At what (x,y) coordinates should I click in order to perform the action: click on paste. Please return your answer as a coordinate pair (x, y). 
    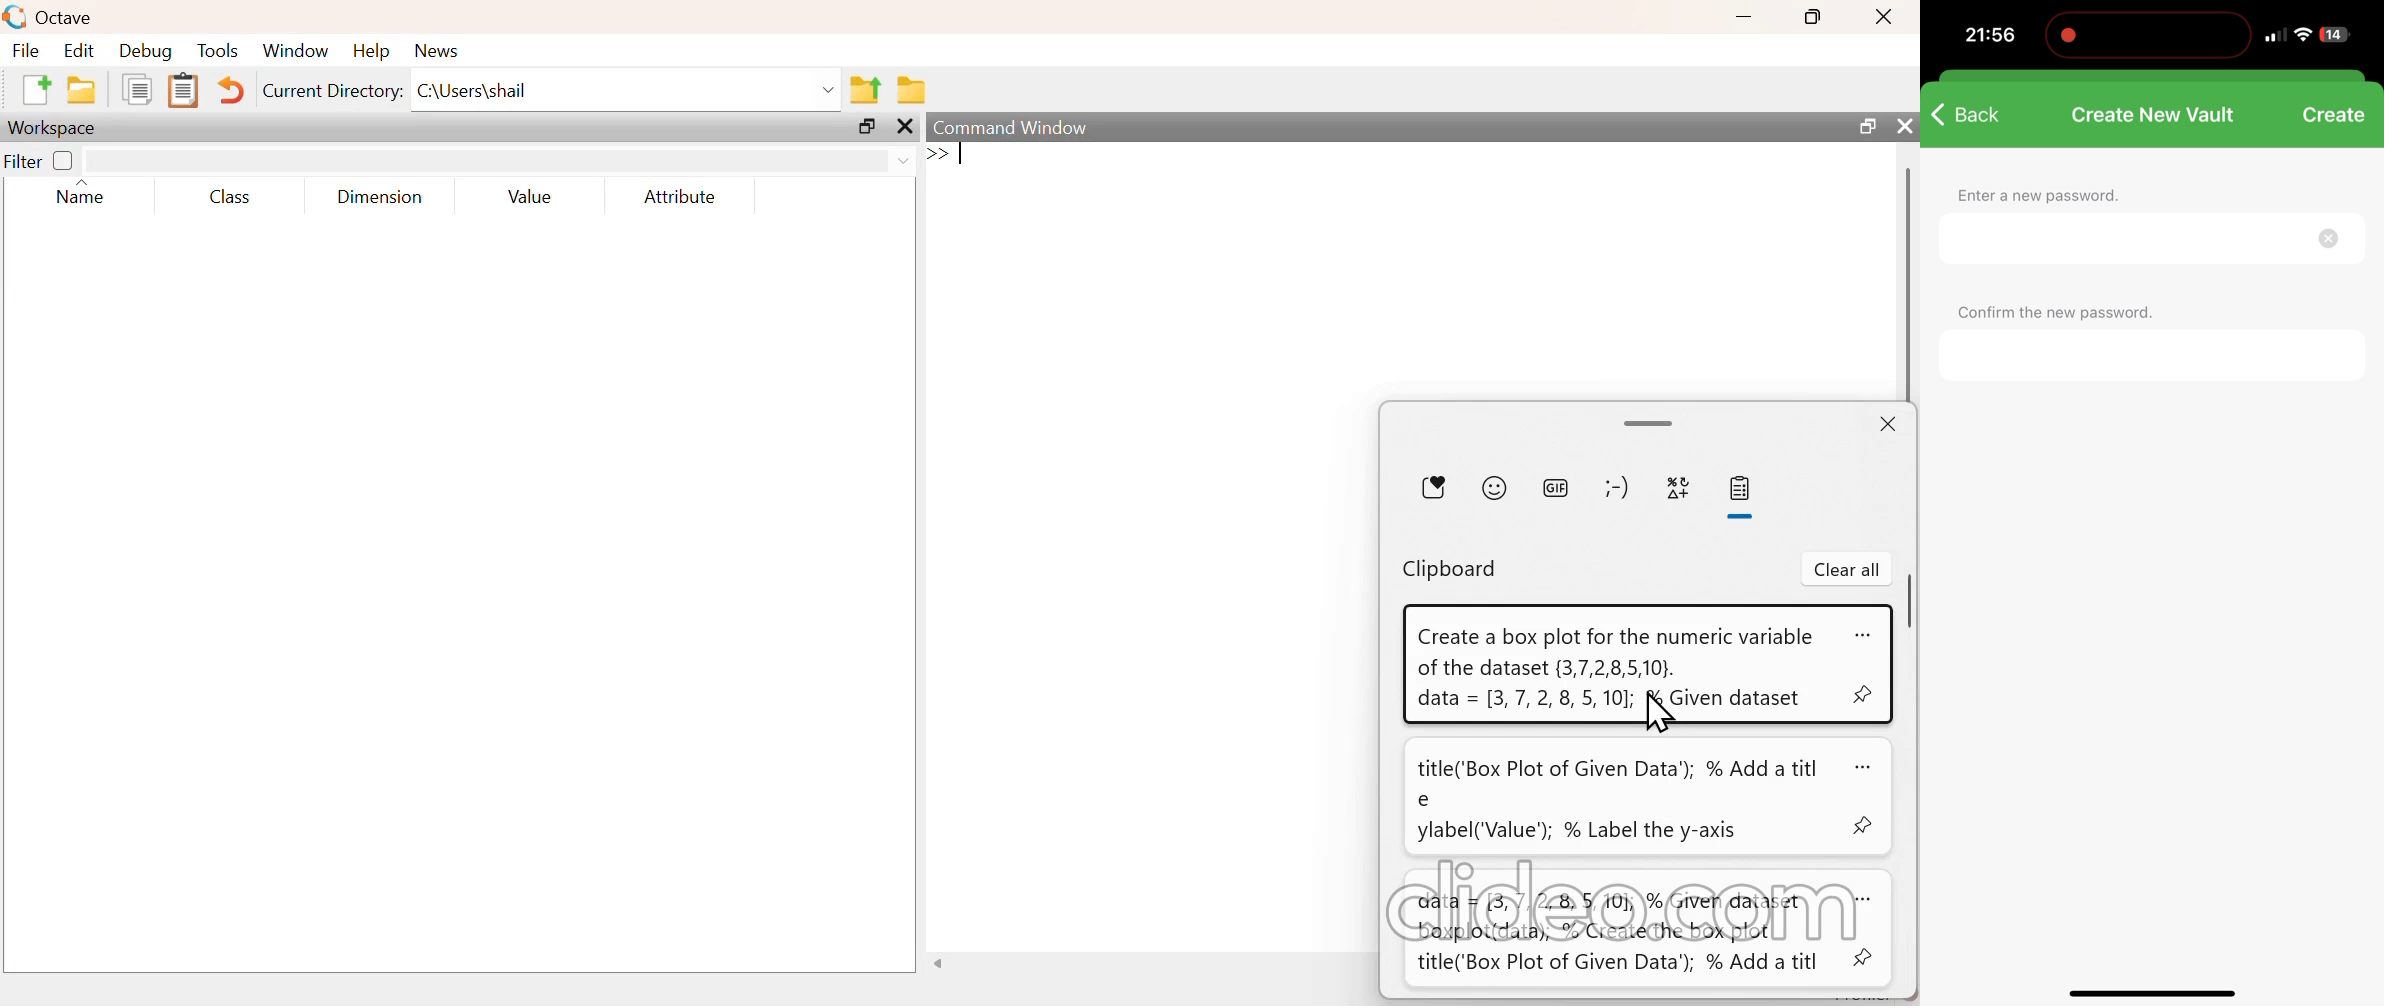
    Looking at the image, I should click on (185, 88).